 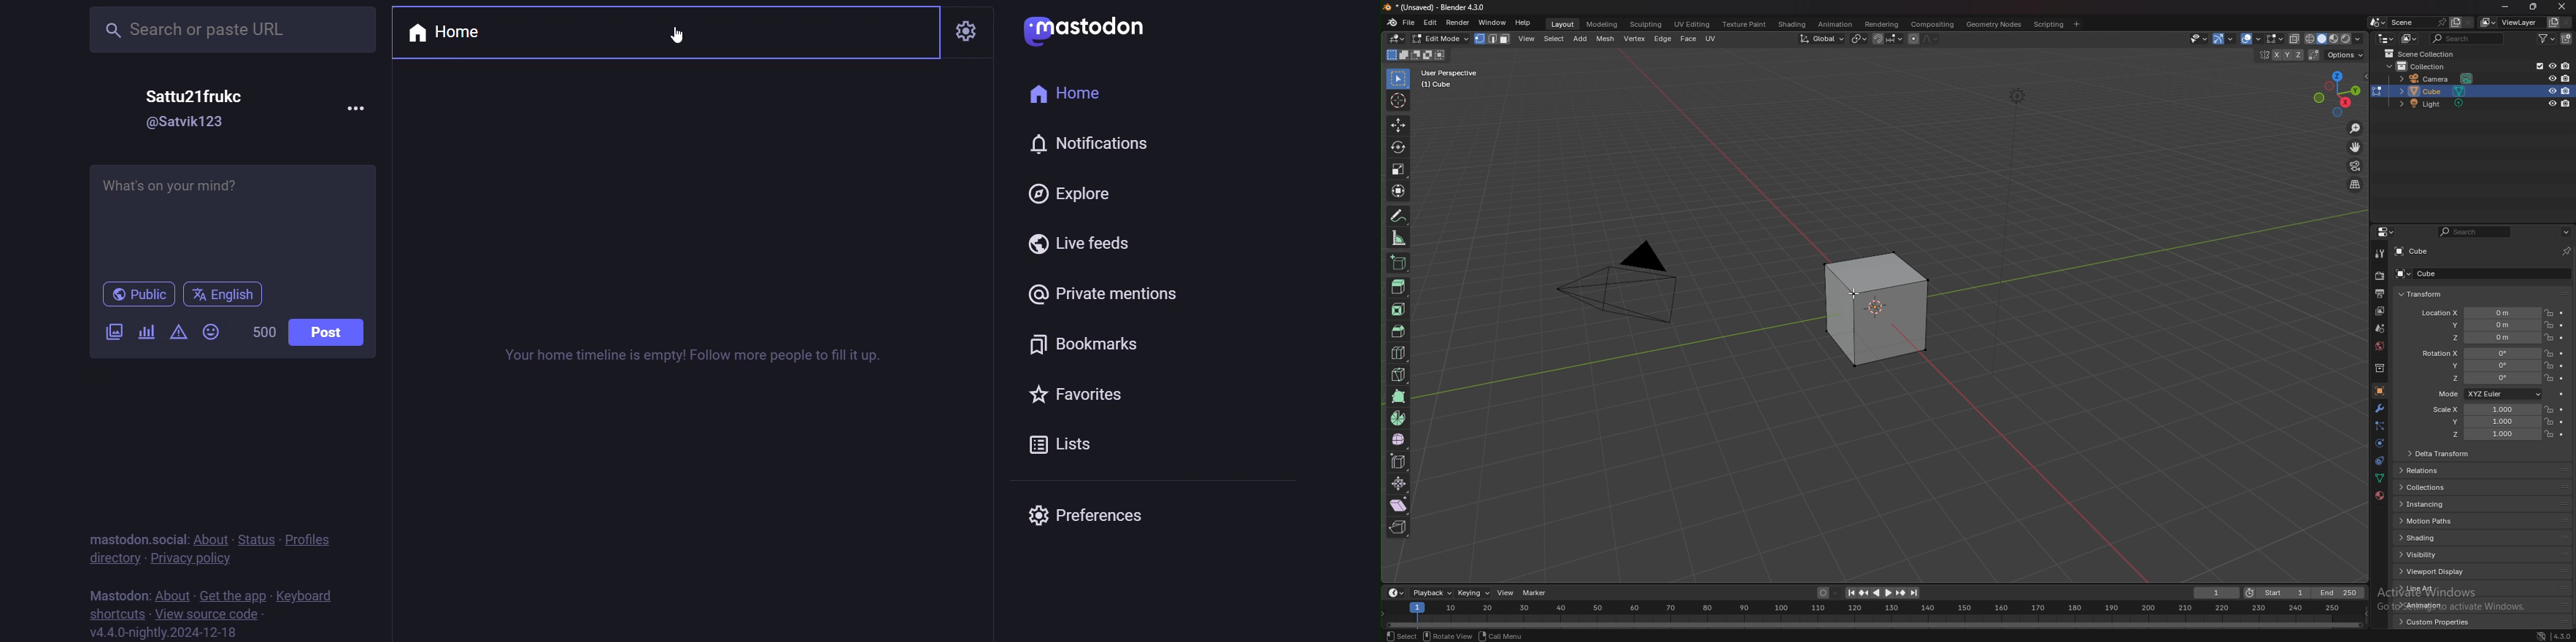 I want to click on viewport shading, so click(x=2321, y=39).